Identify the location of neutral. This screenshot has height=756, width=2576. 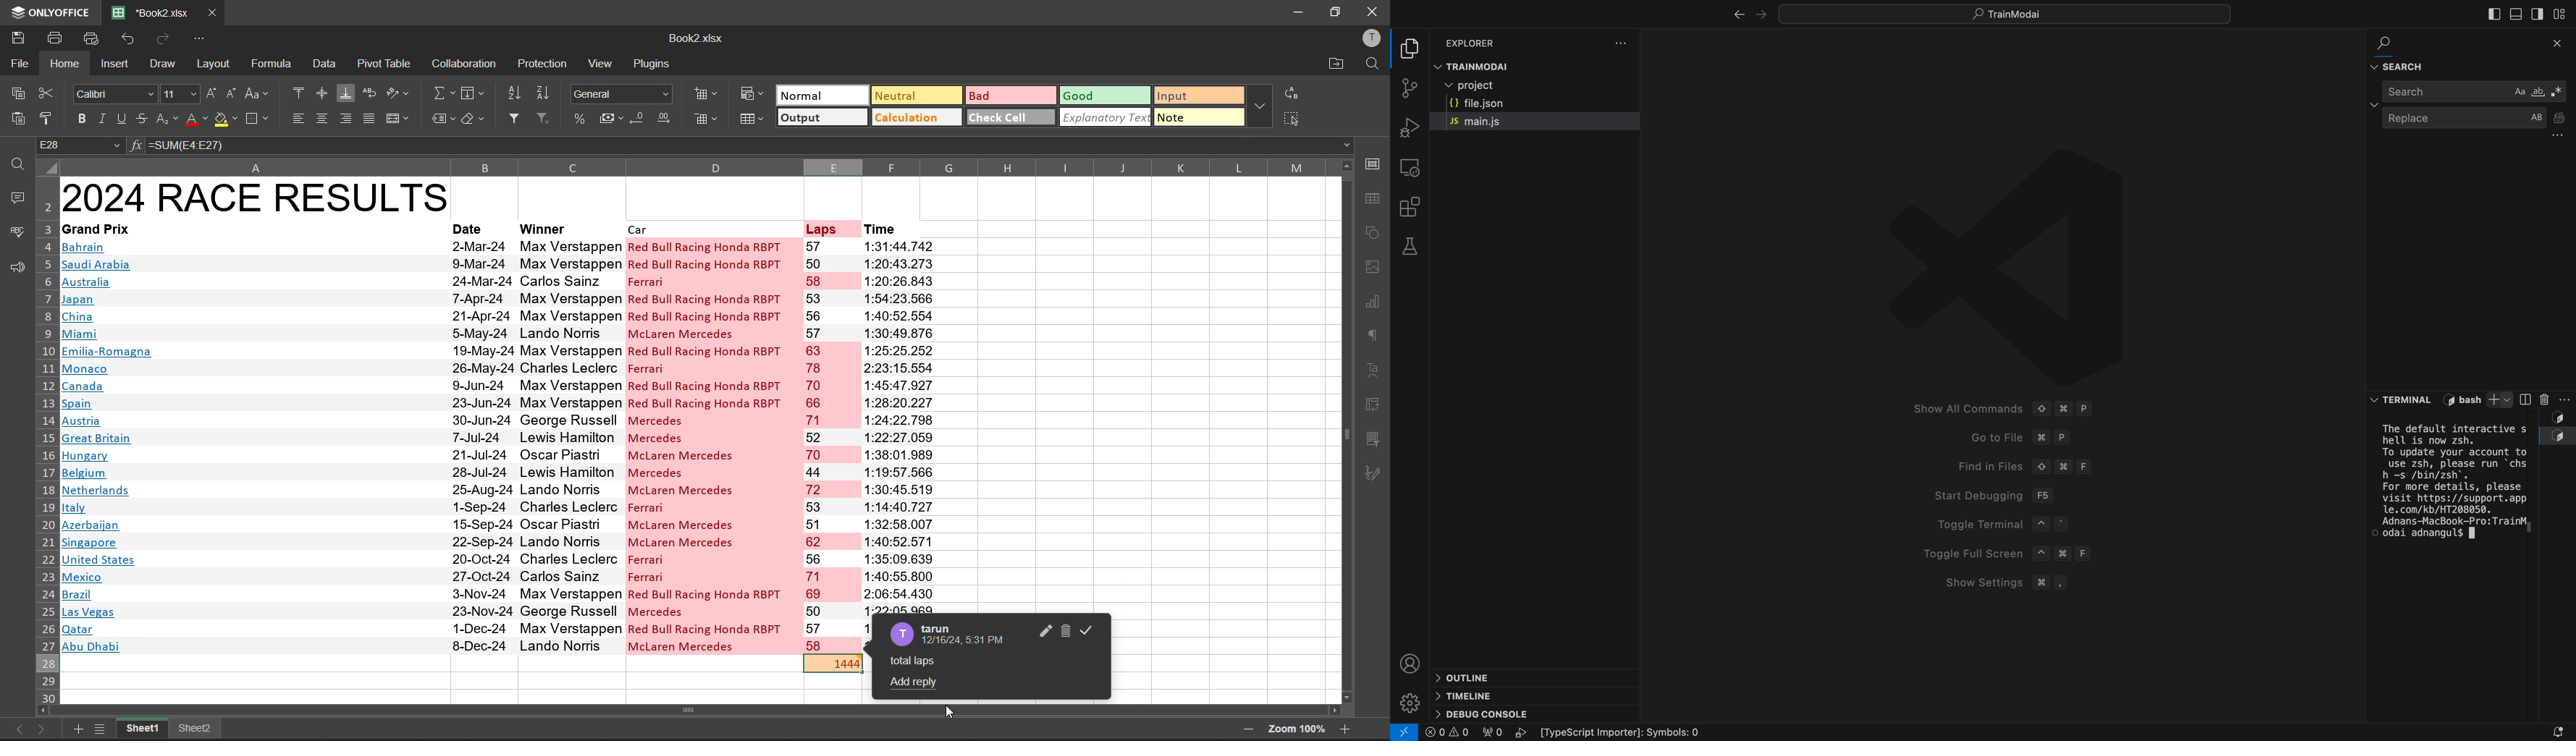
(913, 96).